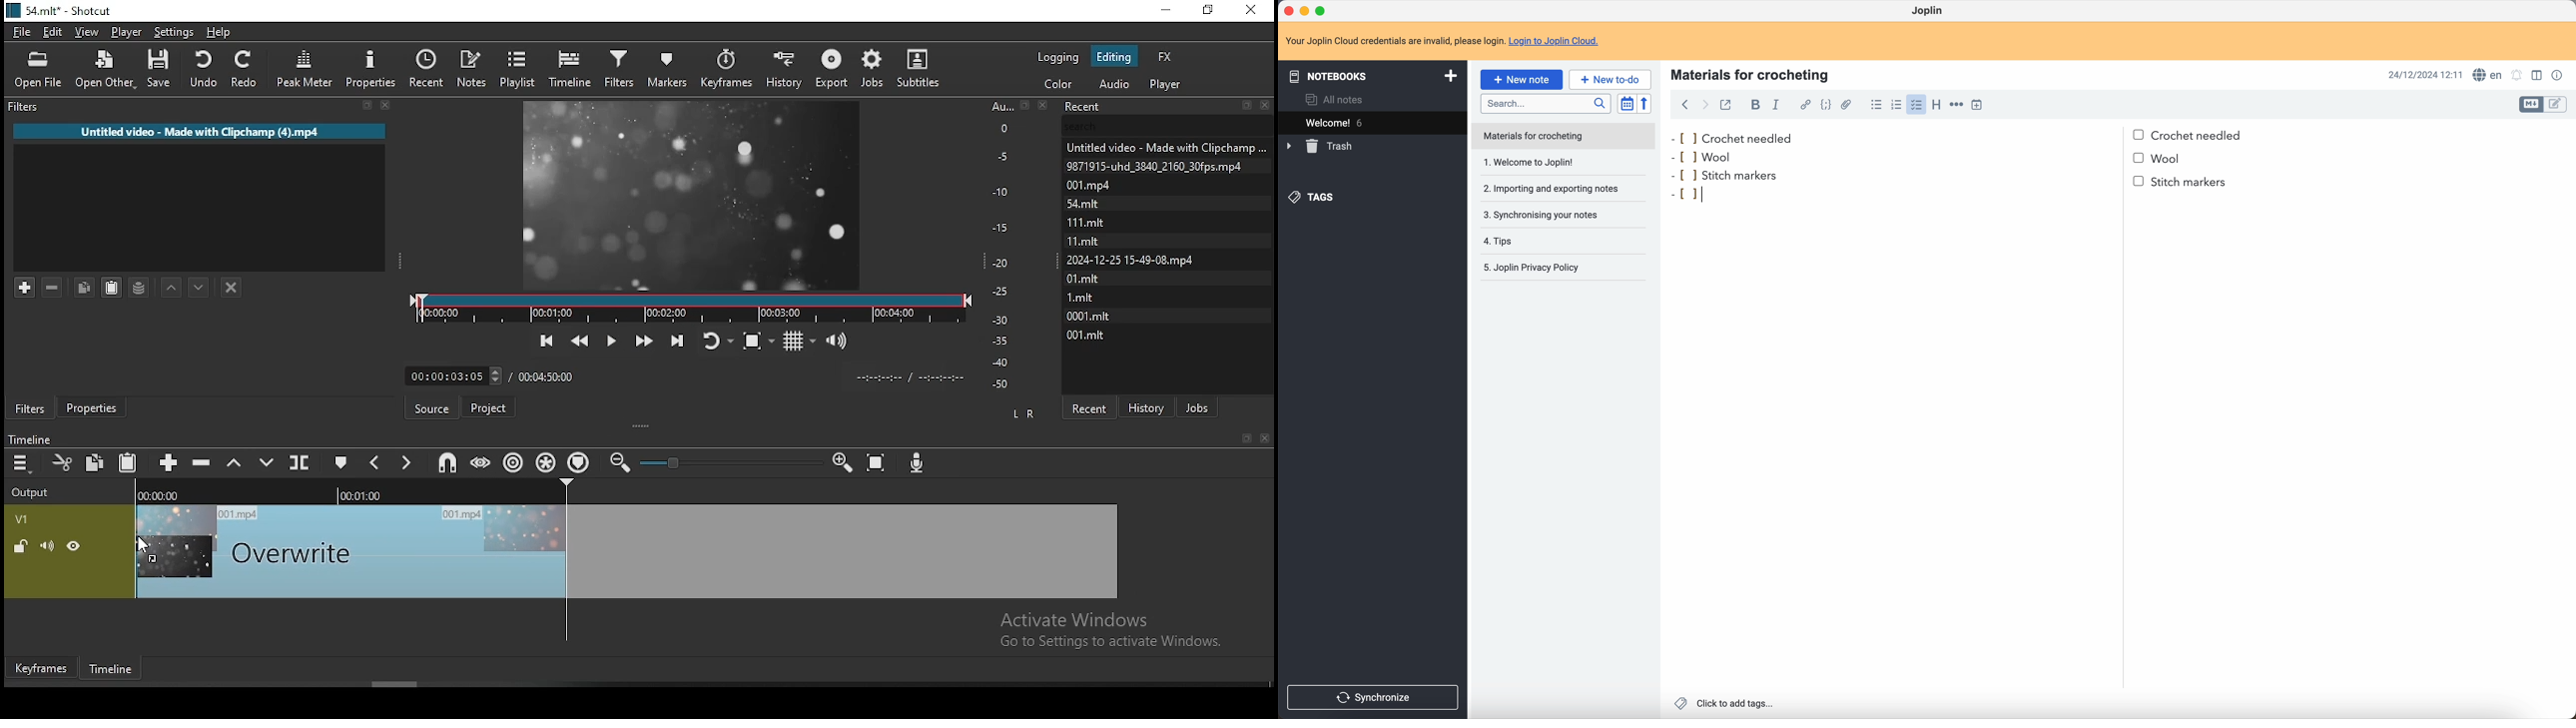 The image size is (2576, 728). Describe the element at coordinates (1557, 163) in the screenshot. I see `1. Welcome to Joplin!` at that location.